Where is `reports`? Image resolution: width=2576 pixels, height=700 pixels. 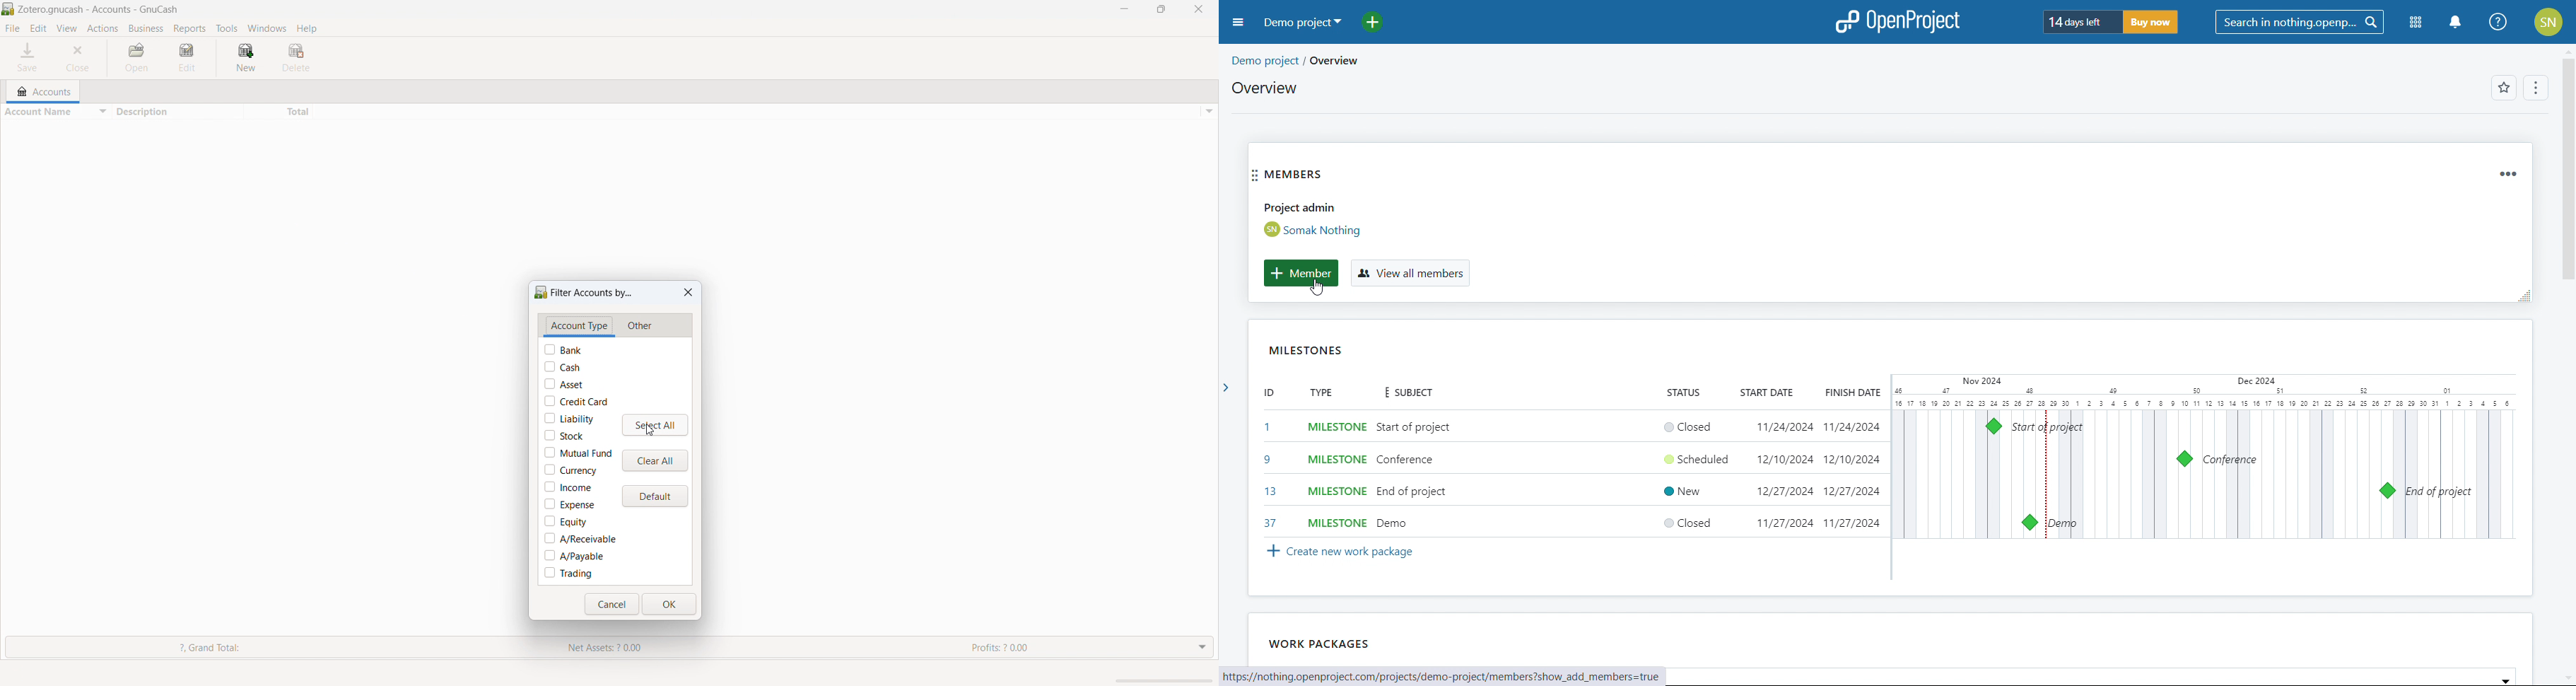 reports is located at coordinates (190, 29).